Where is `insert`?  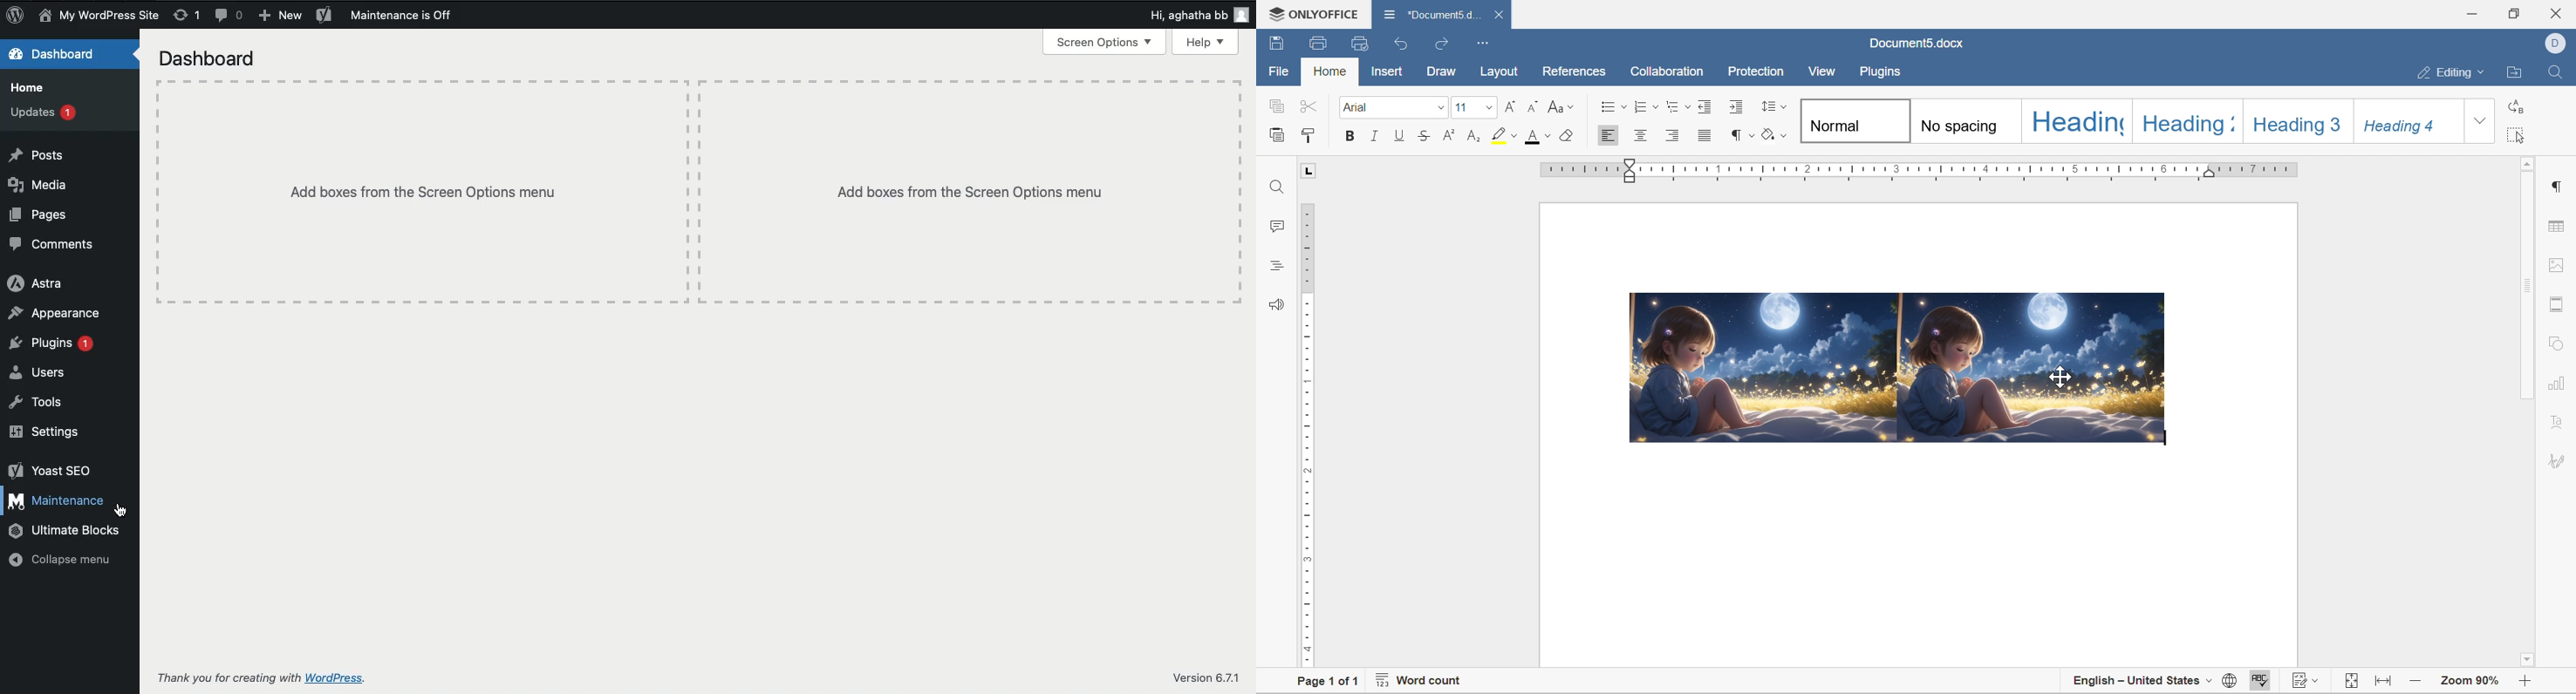 insert is located at coordinates (1387, 72).